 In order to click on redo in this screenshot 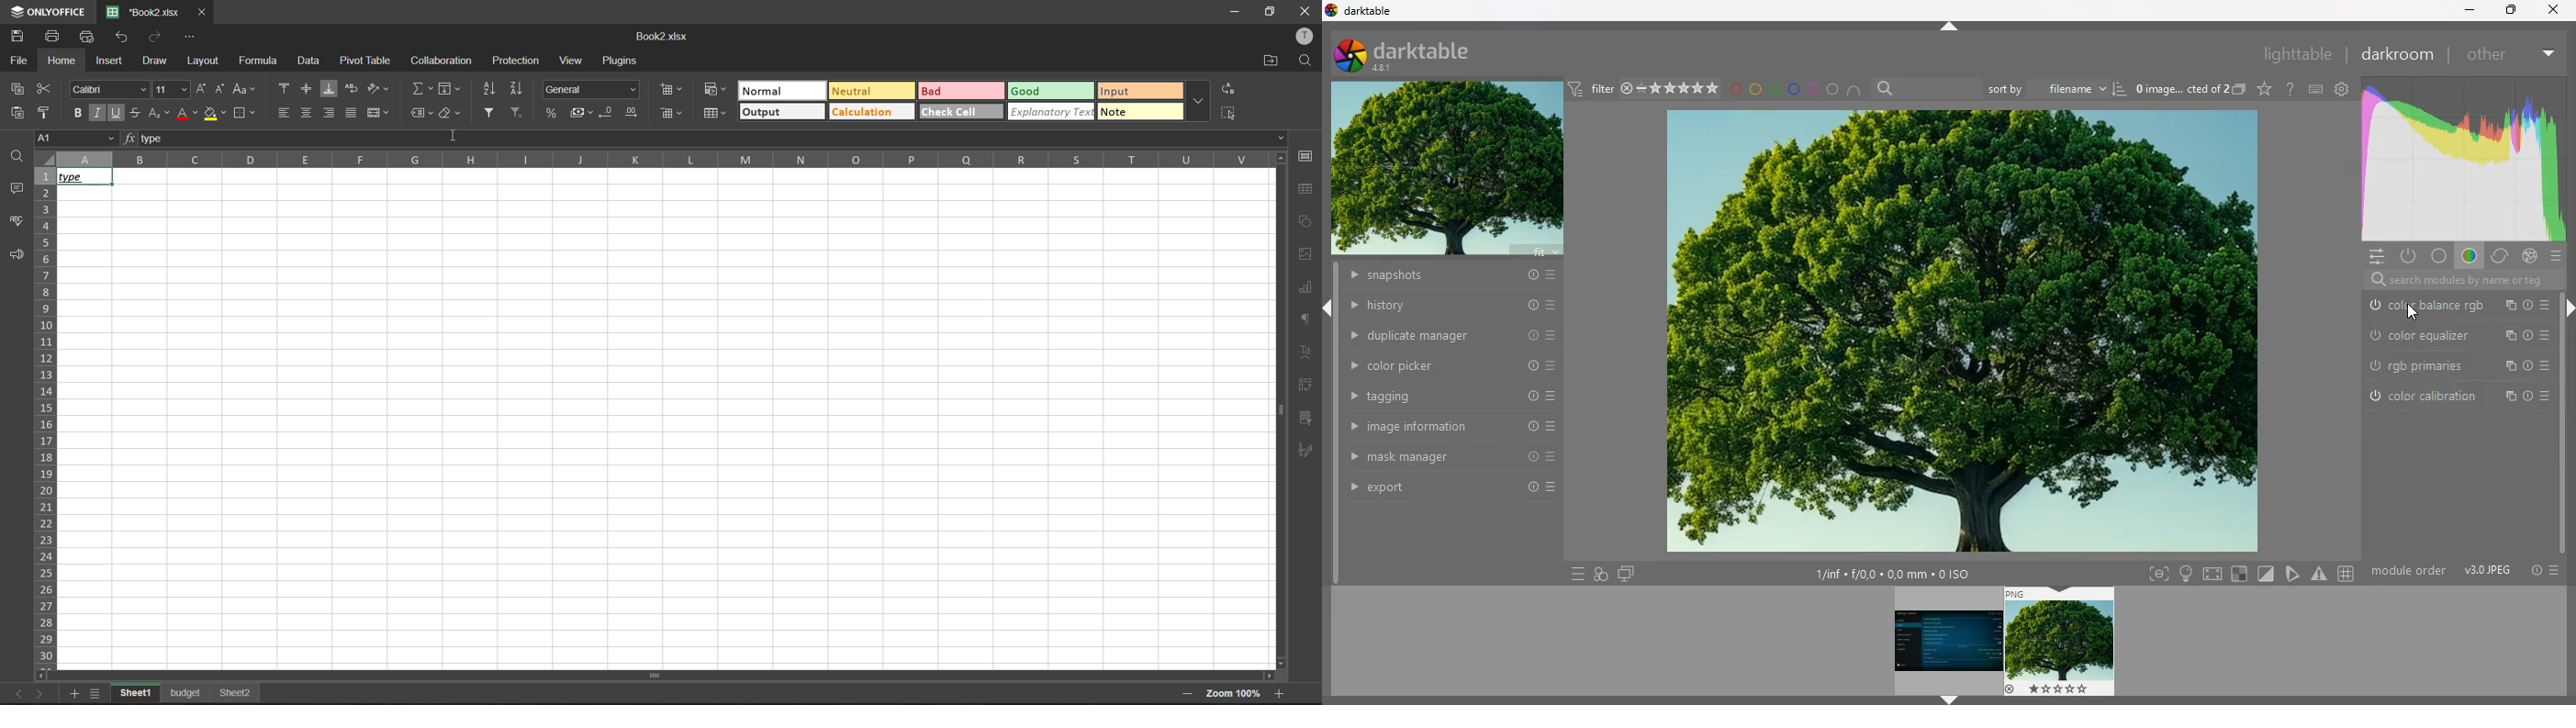, I will do `click(160, 36)`.